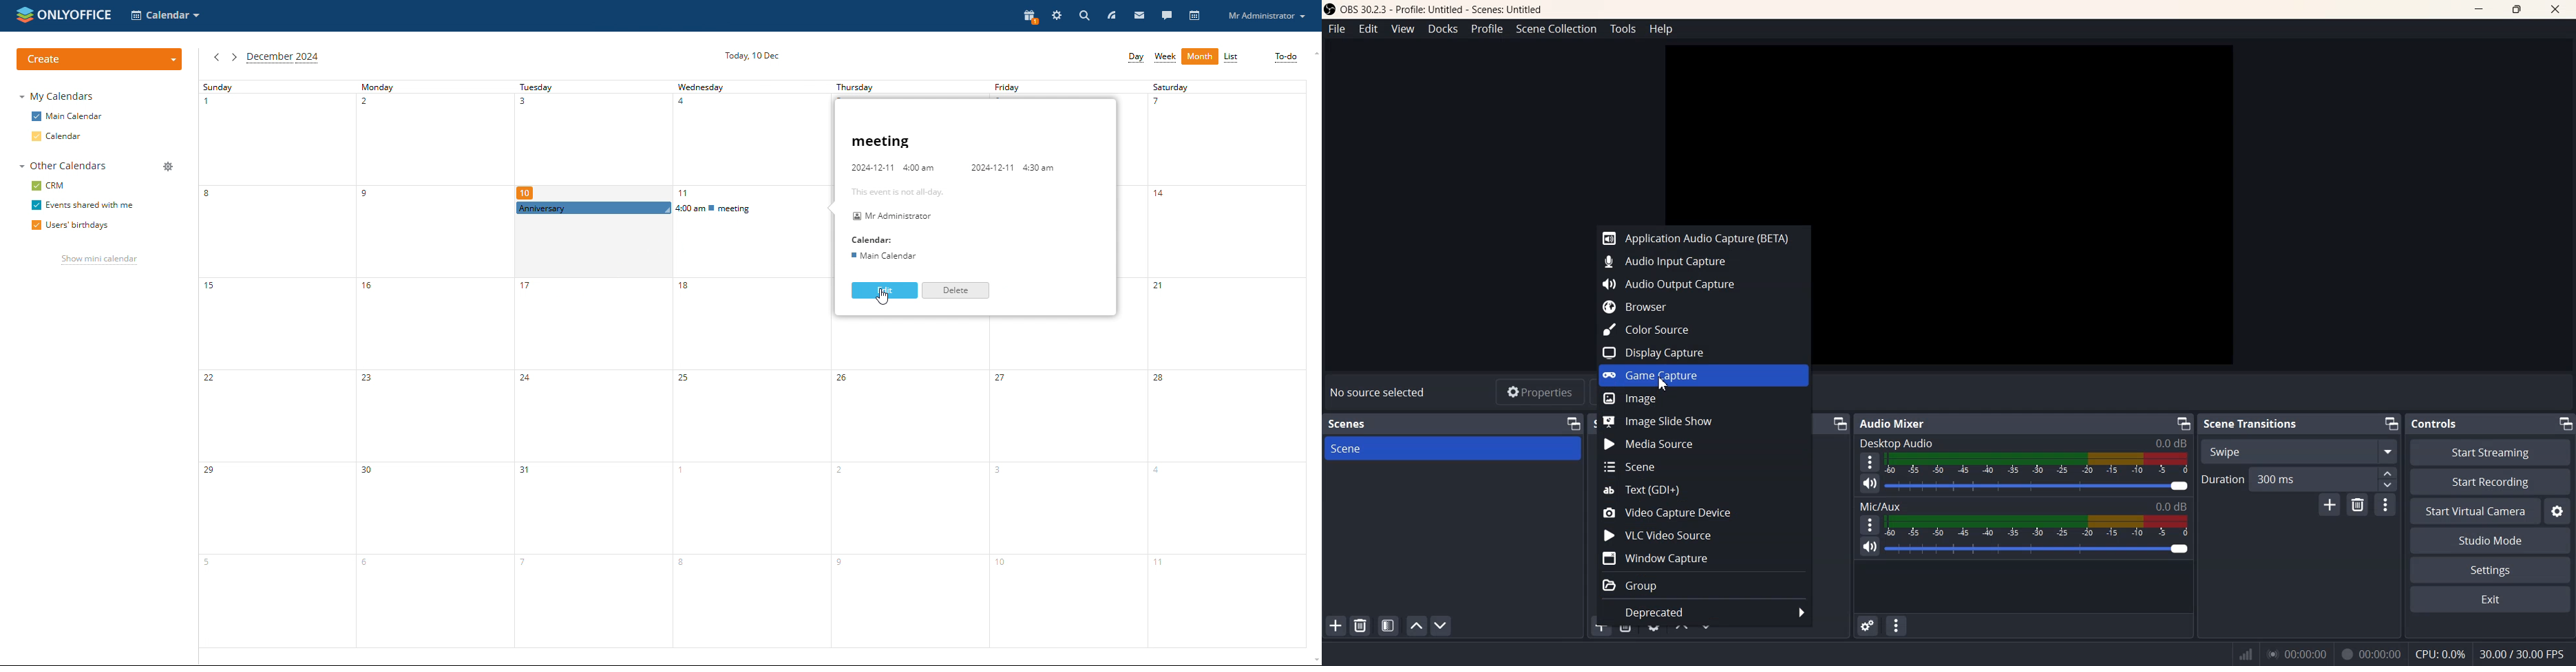 The image size is (2576, 672). What do you see at coordinates (1441, 29) in the screenshot?
I see `Docks` at bounding box center [1441, 29].